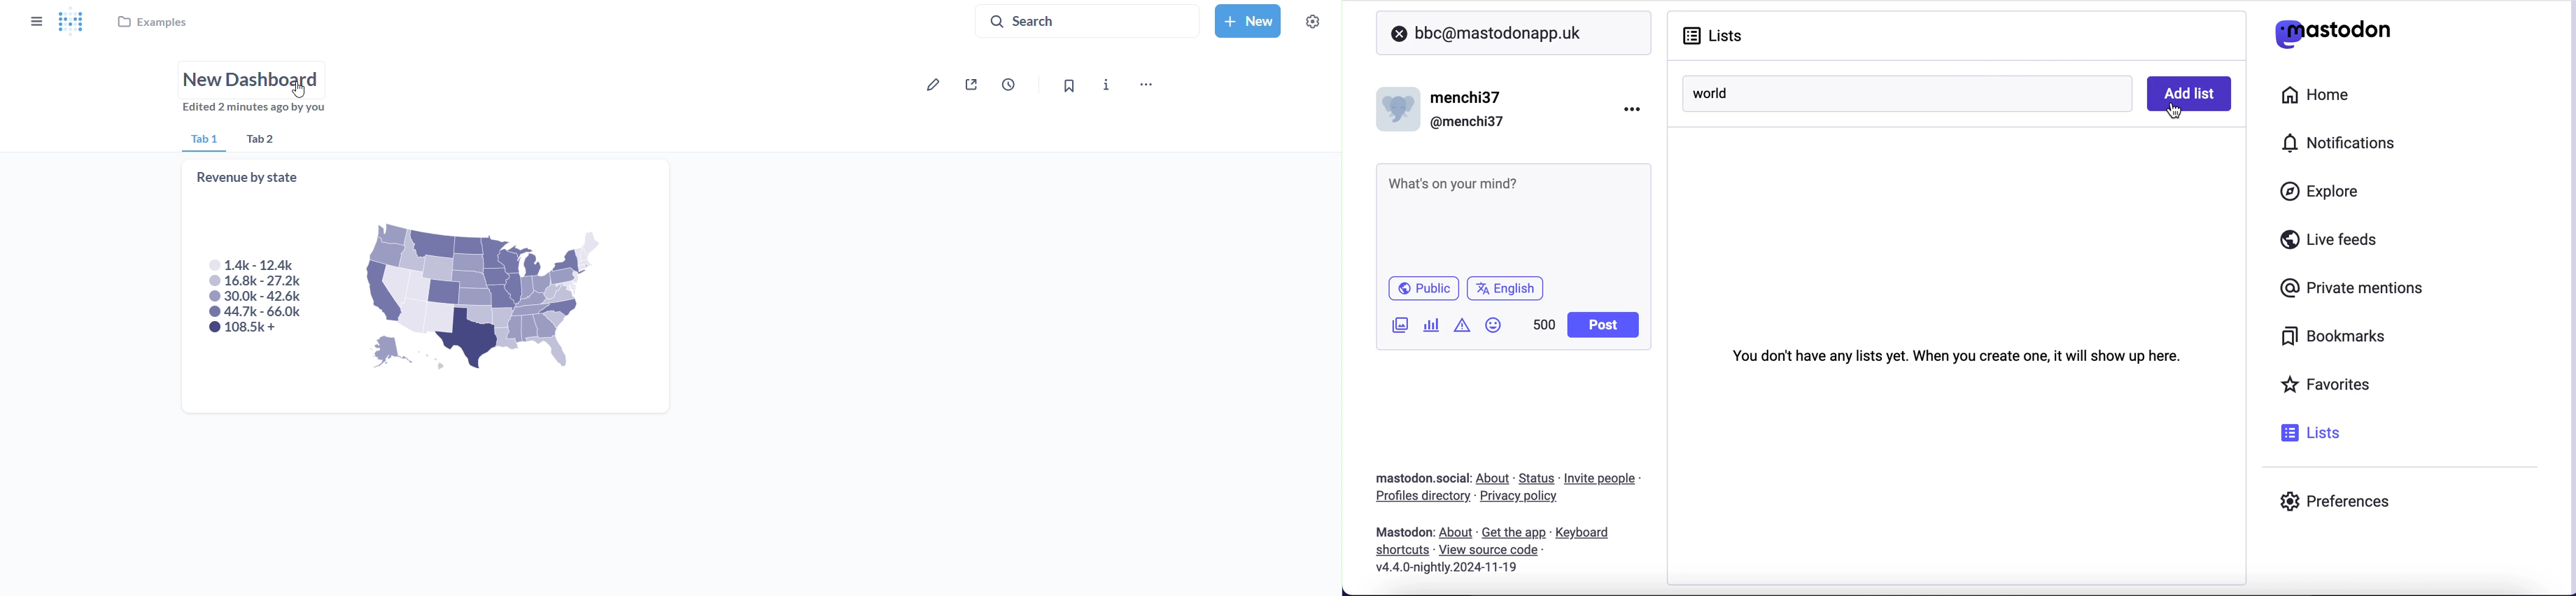  I want to click on public, so click(1422, 291).